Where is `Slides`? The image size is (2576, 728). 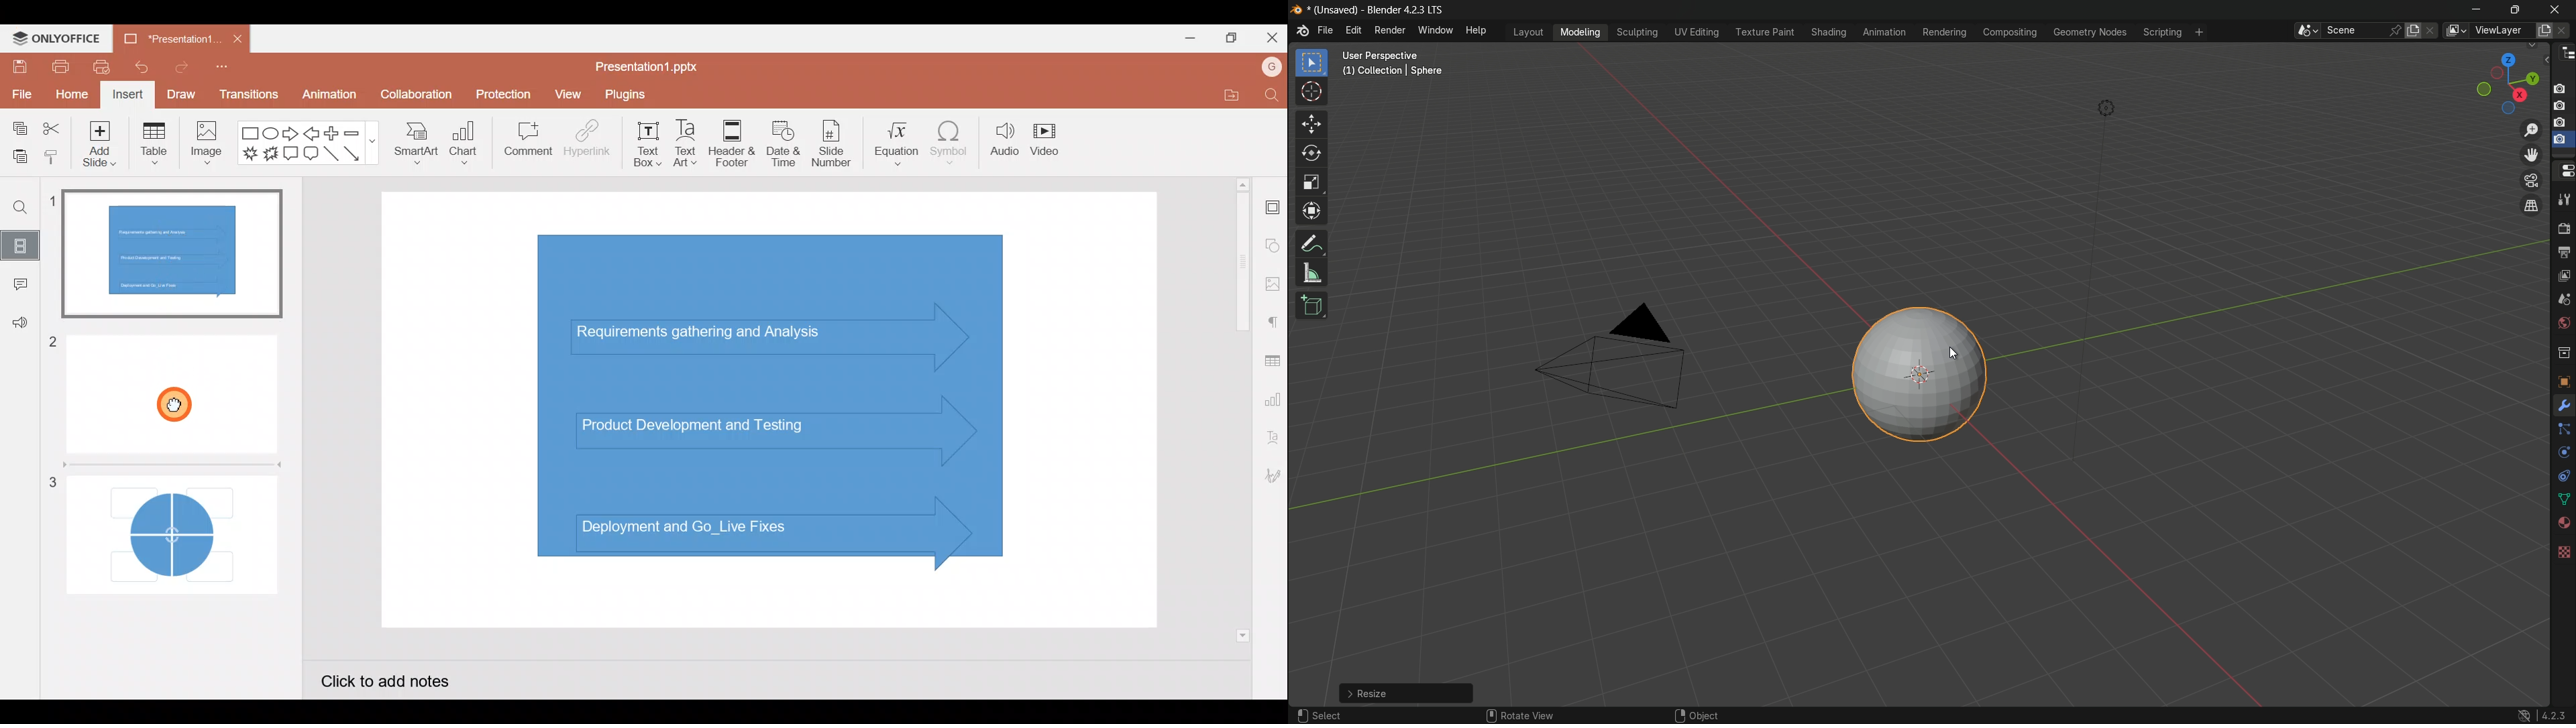
Slides is located at coordinates (23, 243).